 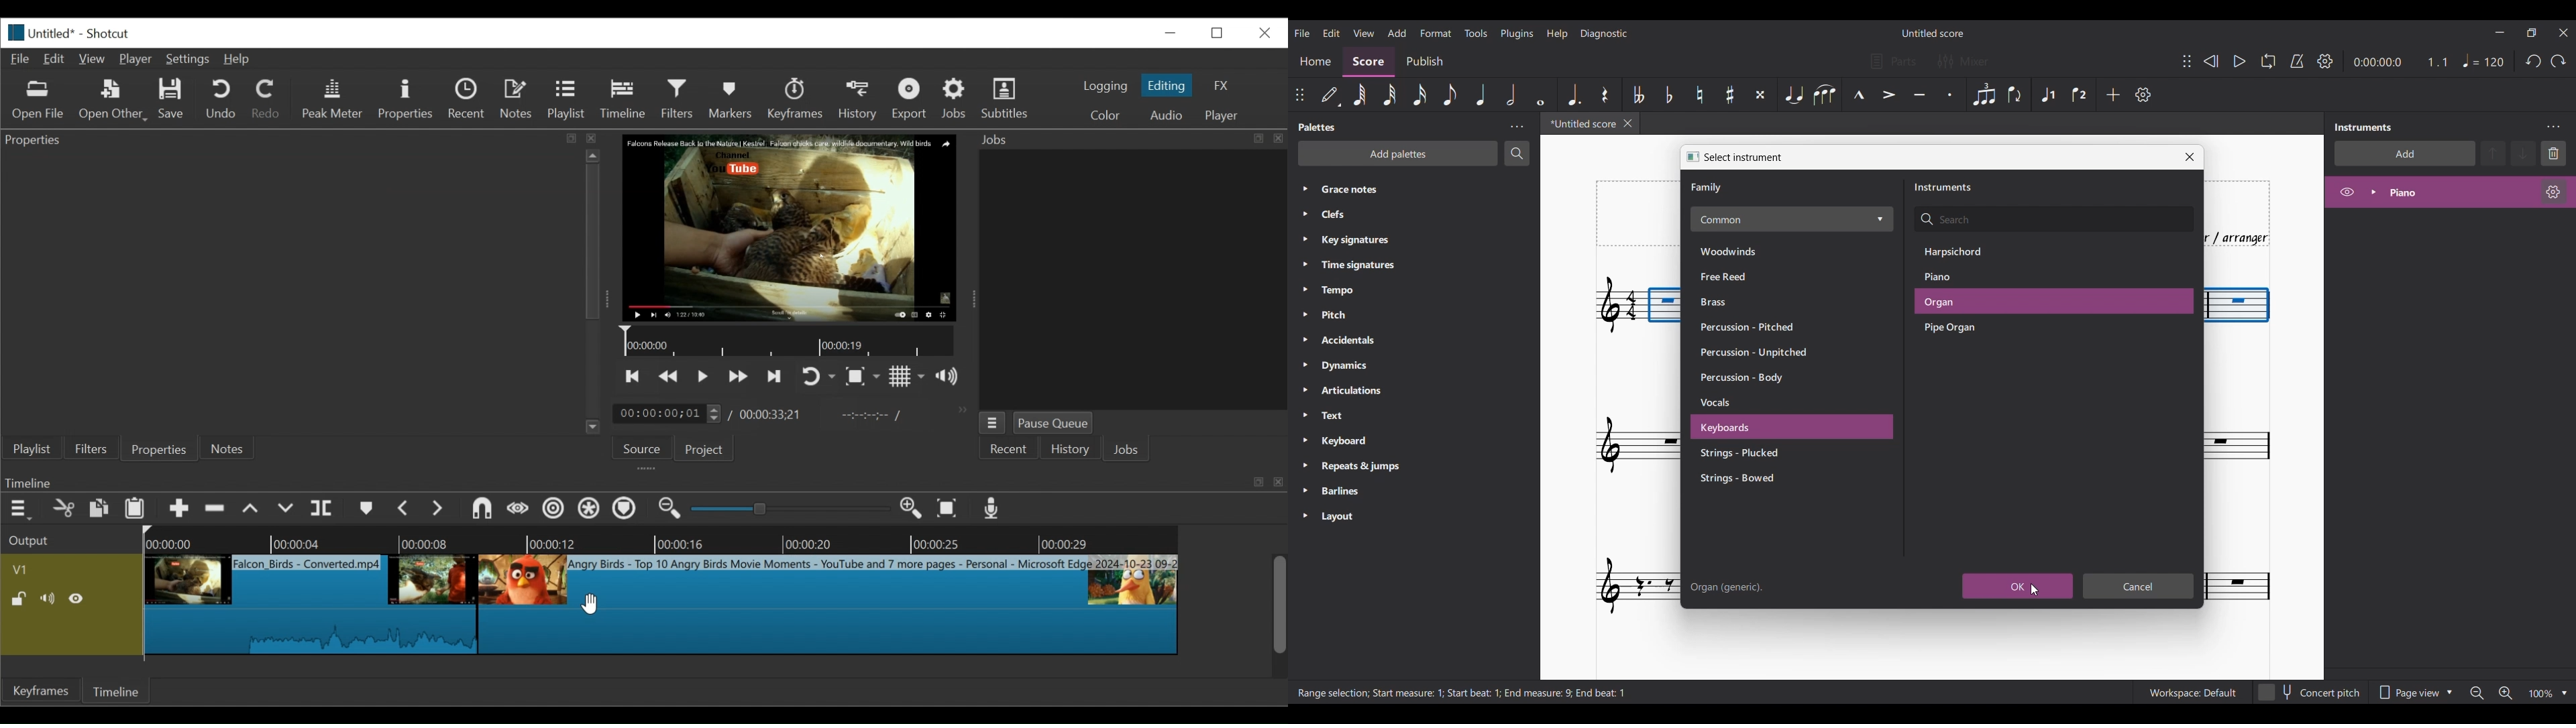 I want to click on Close interface, so click(x=2563, y=33).